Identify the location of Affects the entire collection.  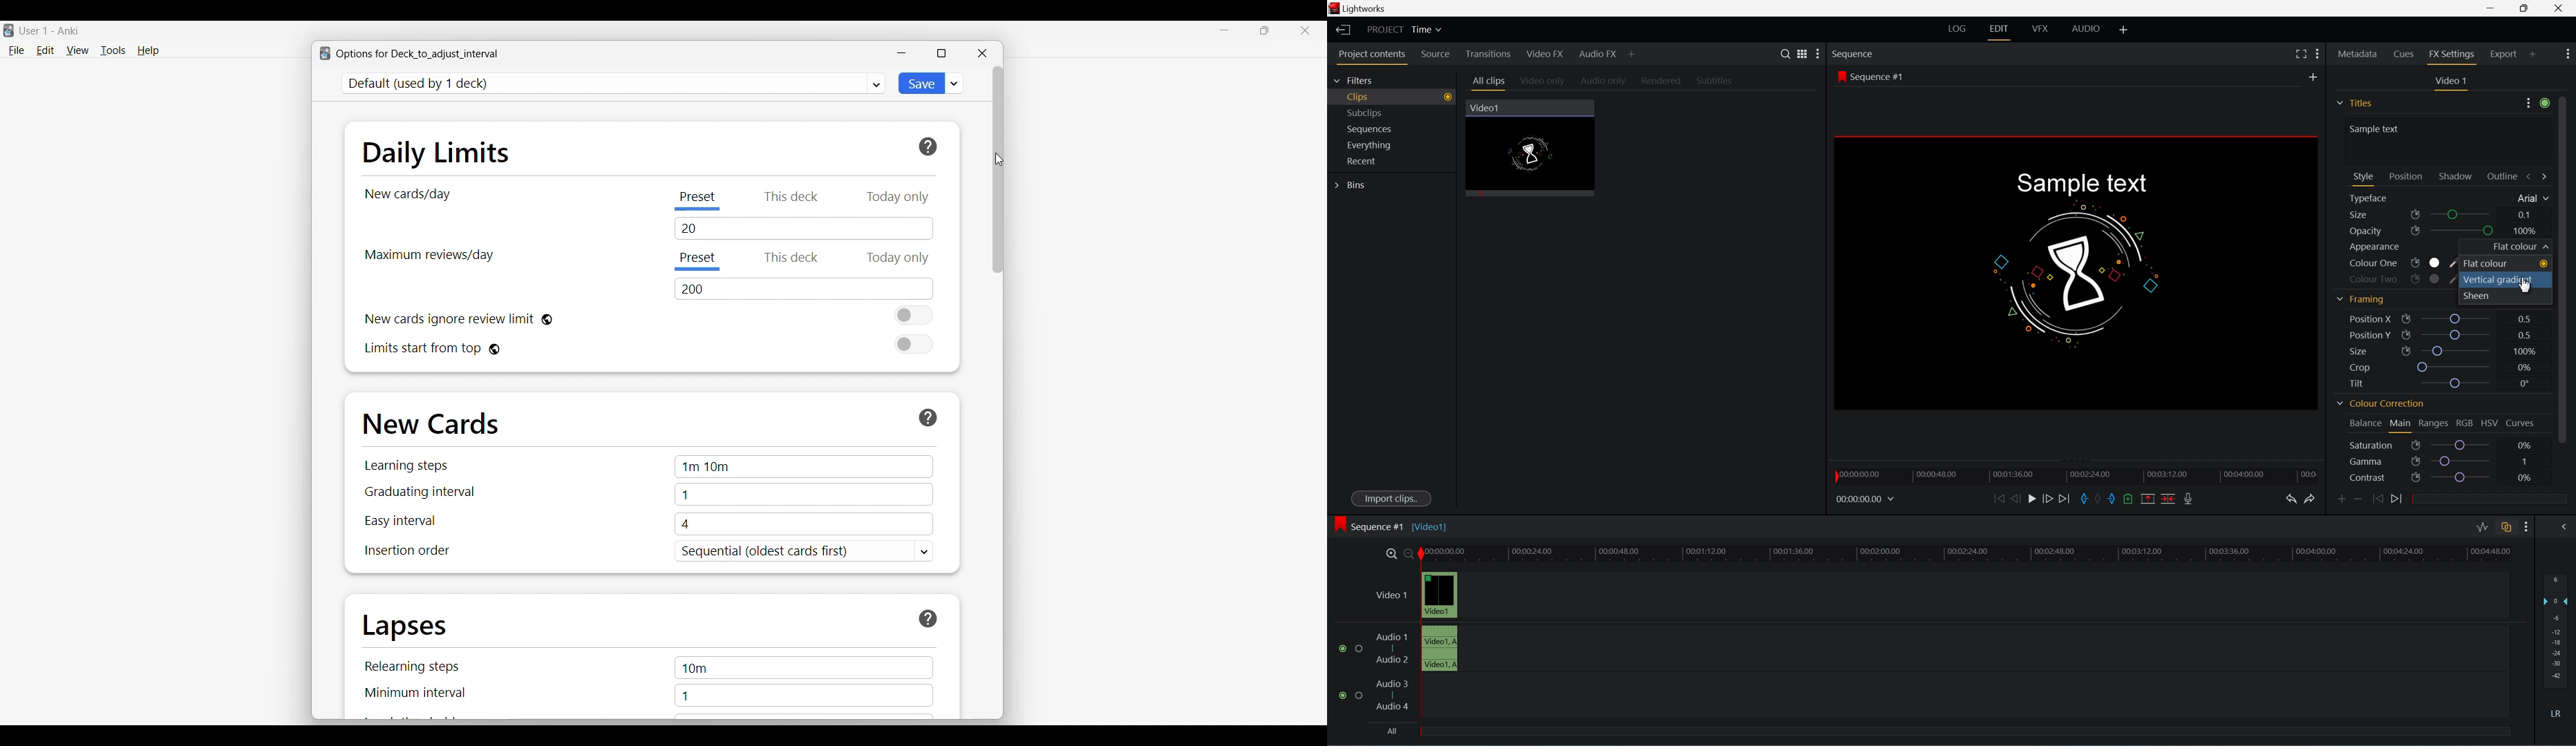
(547, 320).